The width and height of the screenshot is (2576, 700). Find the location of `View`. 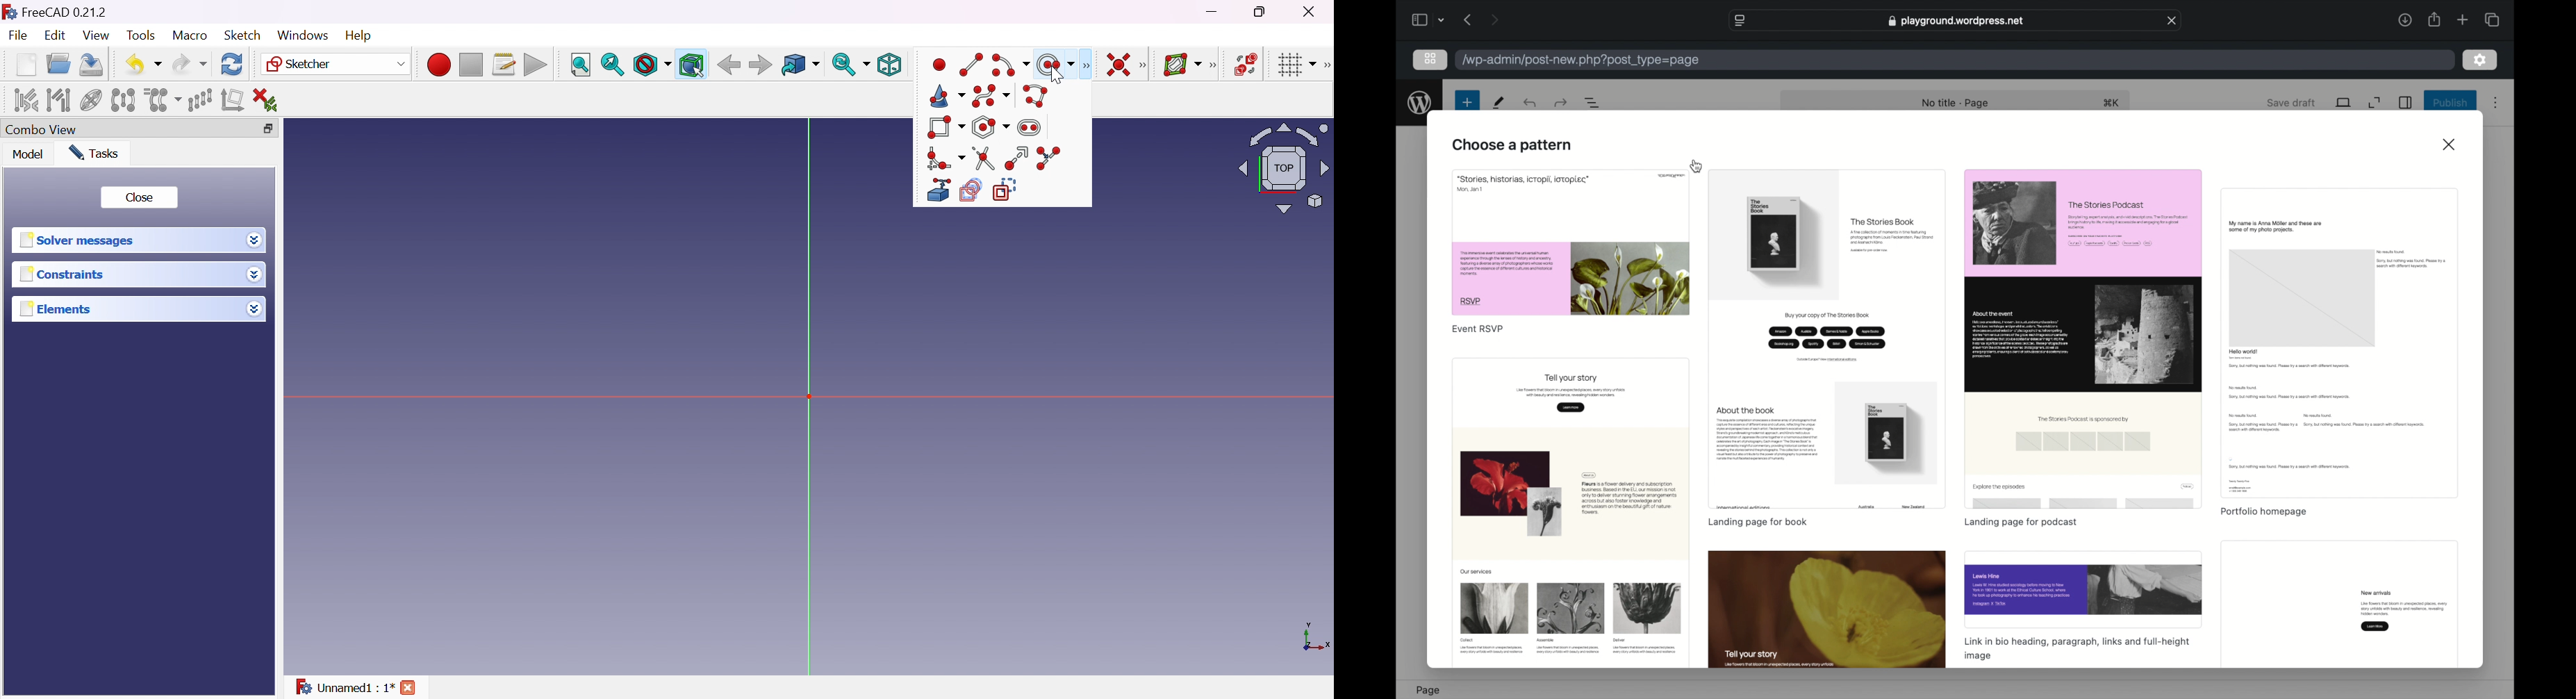

View is located at coordinates (97, 36).